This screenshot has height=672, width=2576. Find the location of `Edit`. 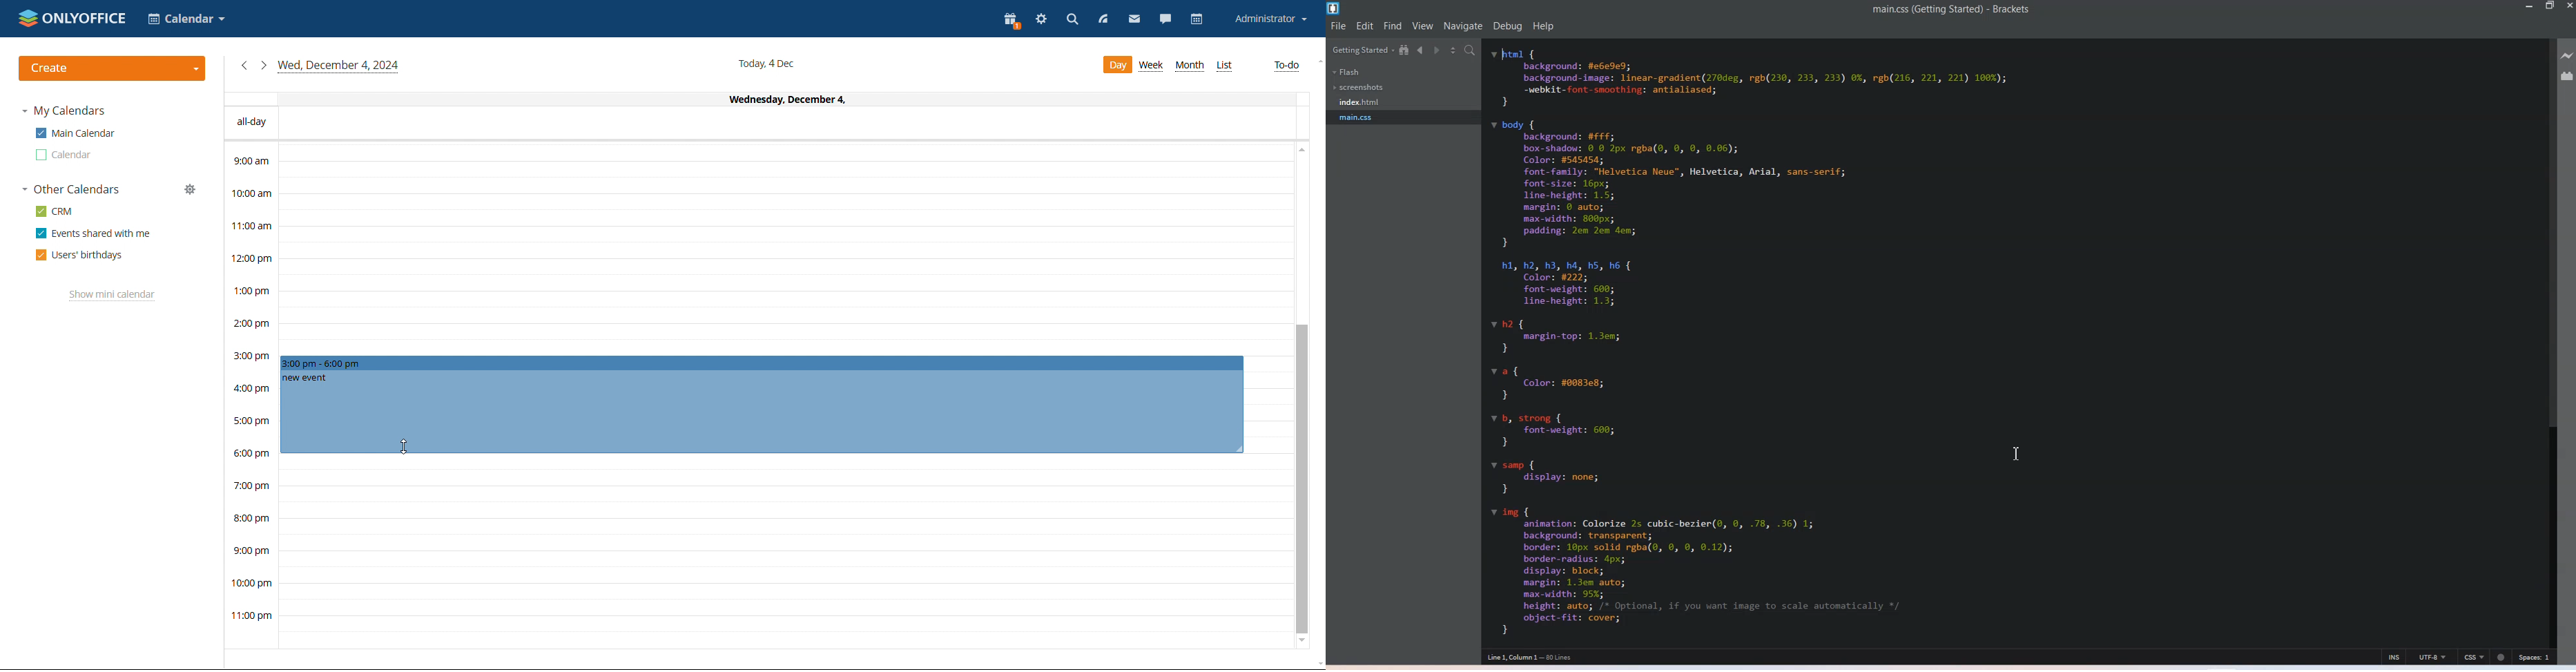

Edit is located at coordinates (1365, 25).